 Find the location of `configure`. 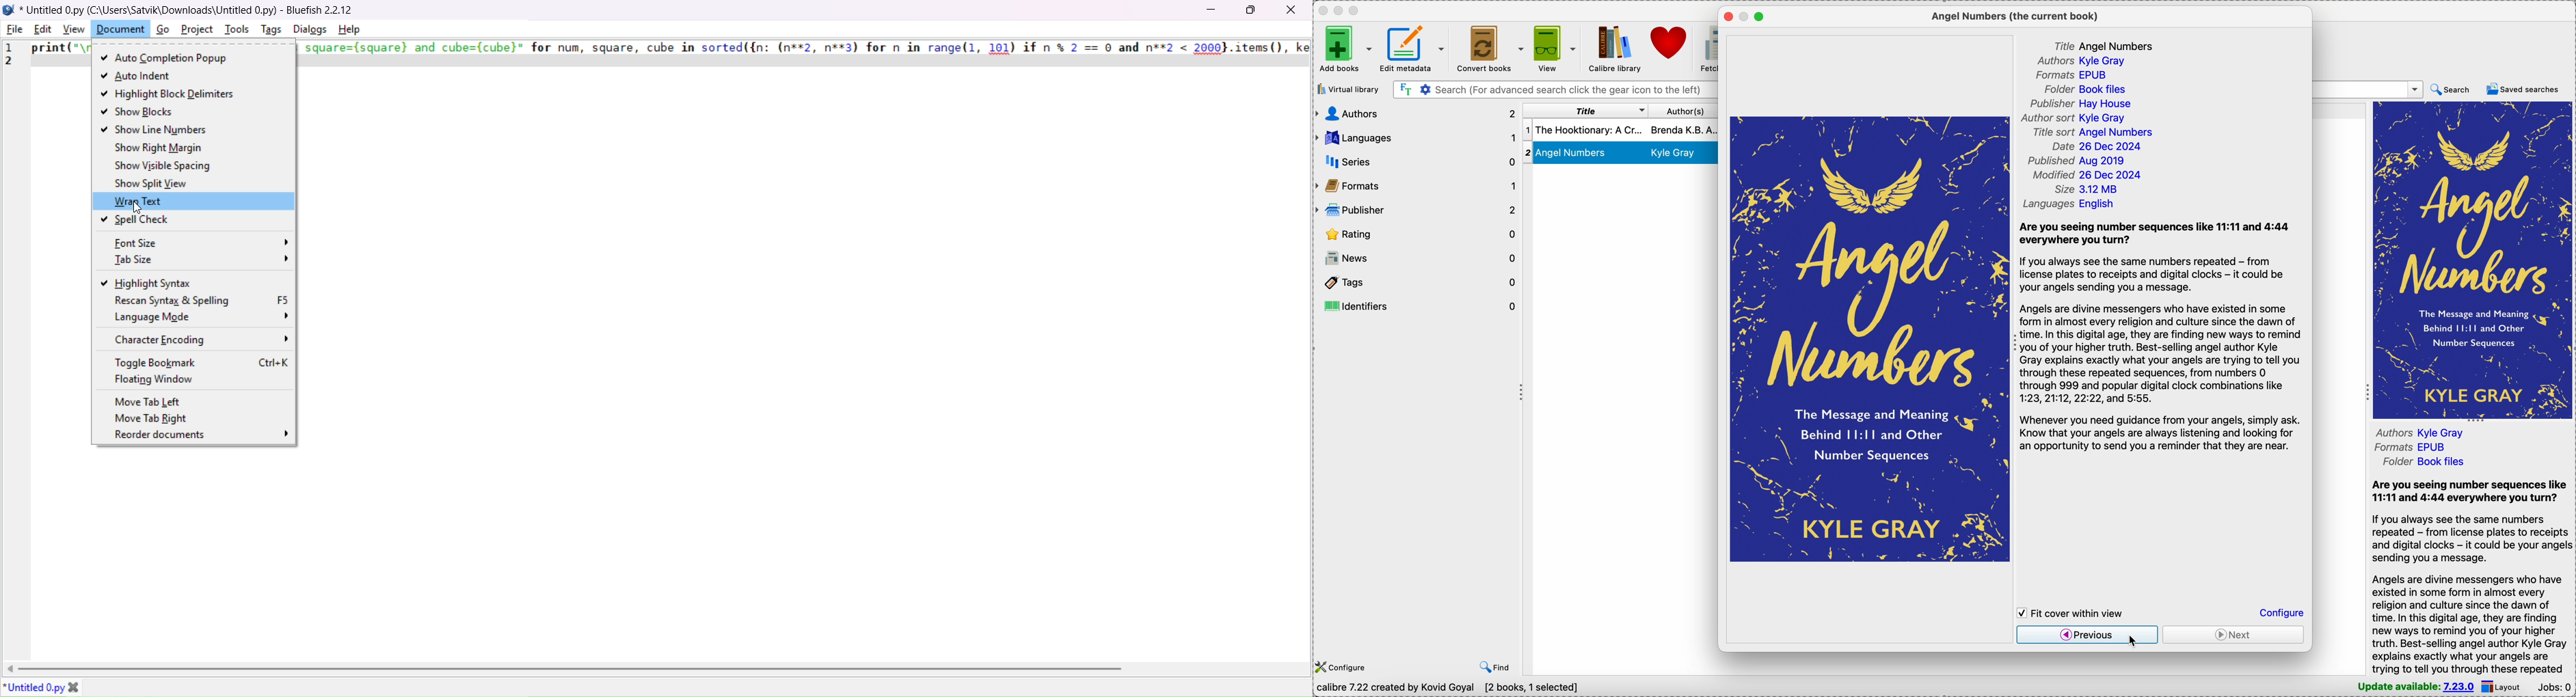

configure is located at coordinates (2281, 612).